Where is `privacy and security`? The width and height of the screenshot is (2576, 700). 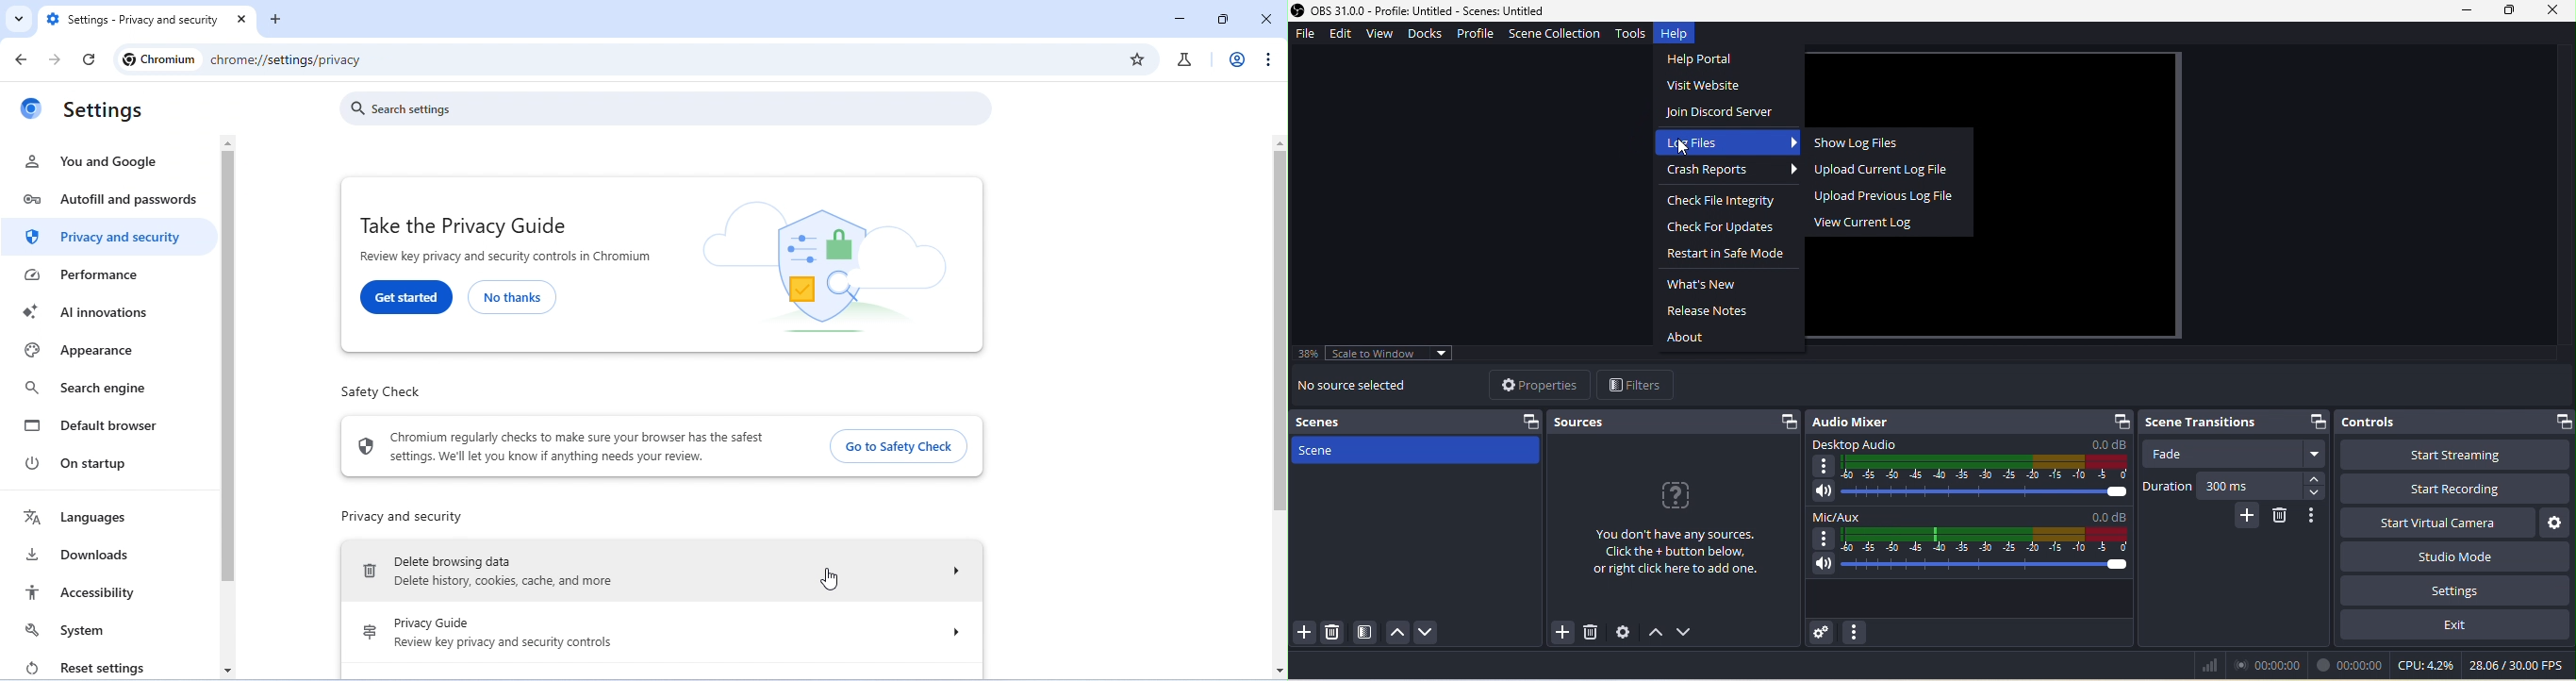
privacy and security is located at coordinates (401, 517).